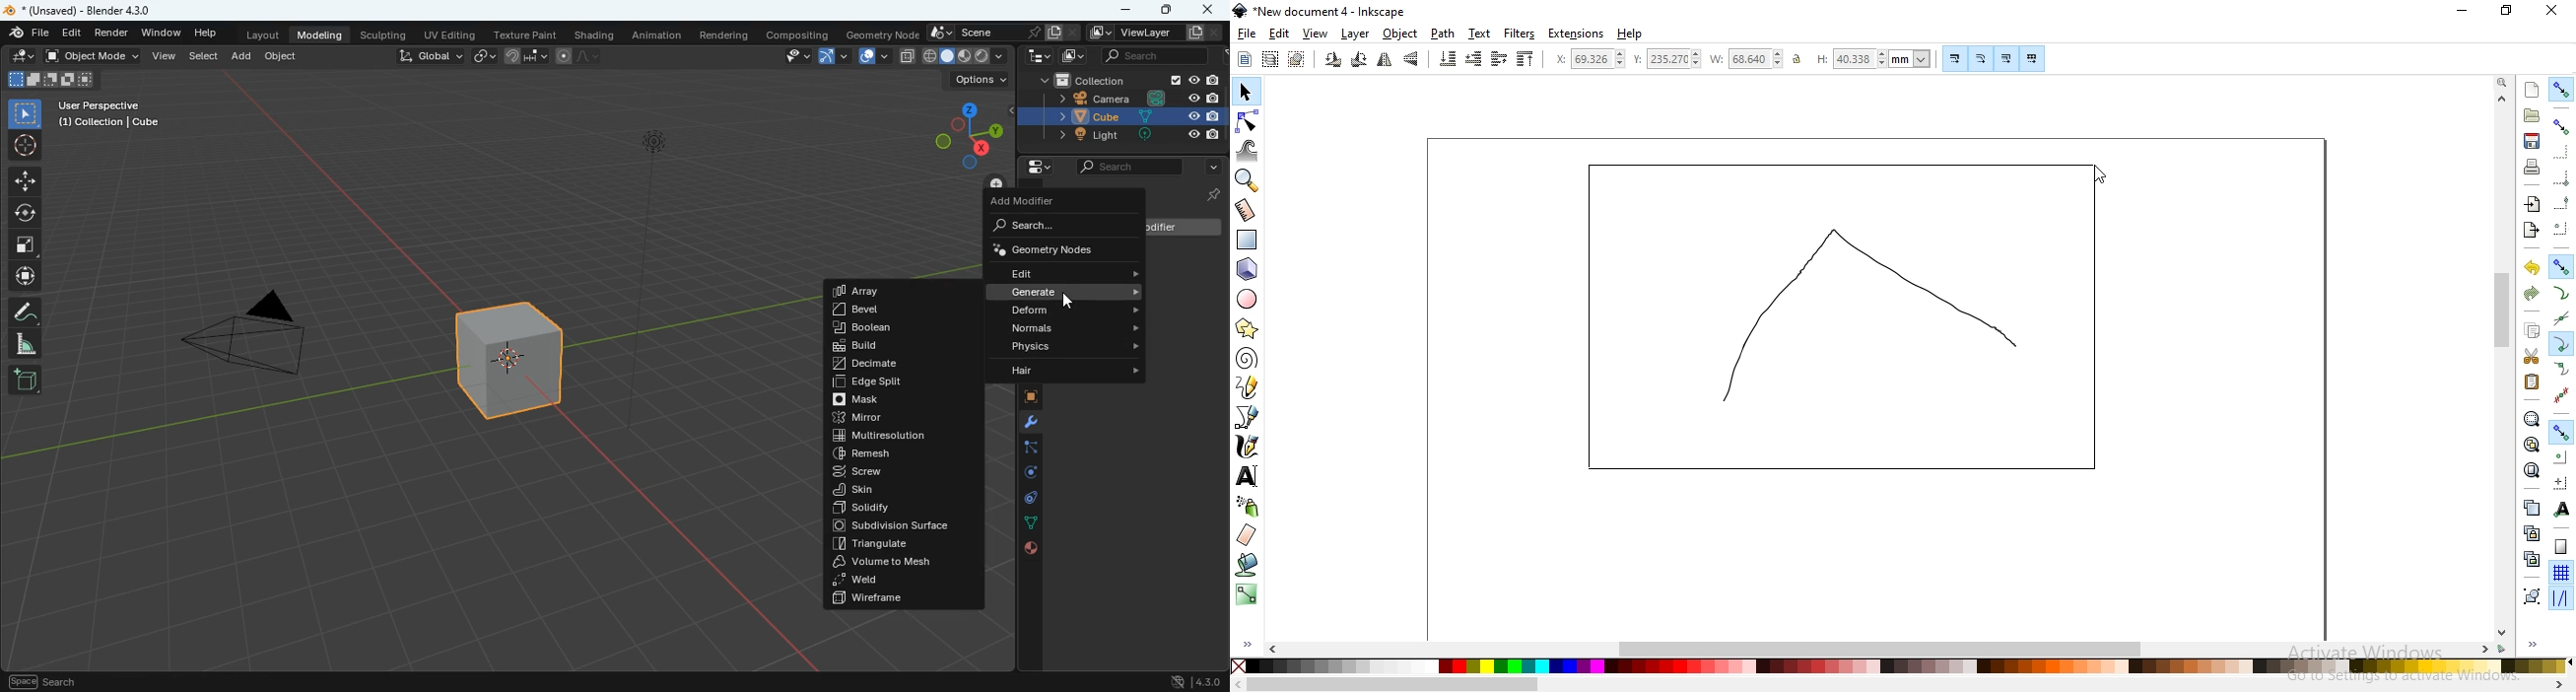 The width and height of the screenshot is (2576, 700). Describe the element at coordinates (1147, 56) in the screenshot. I see `search` at that location.